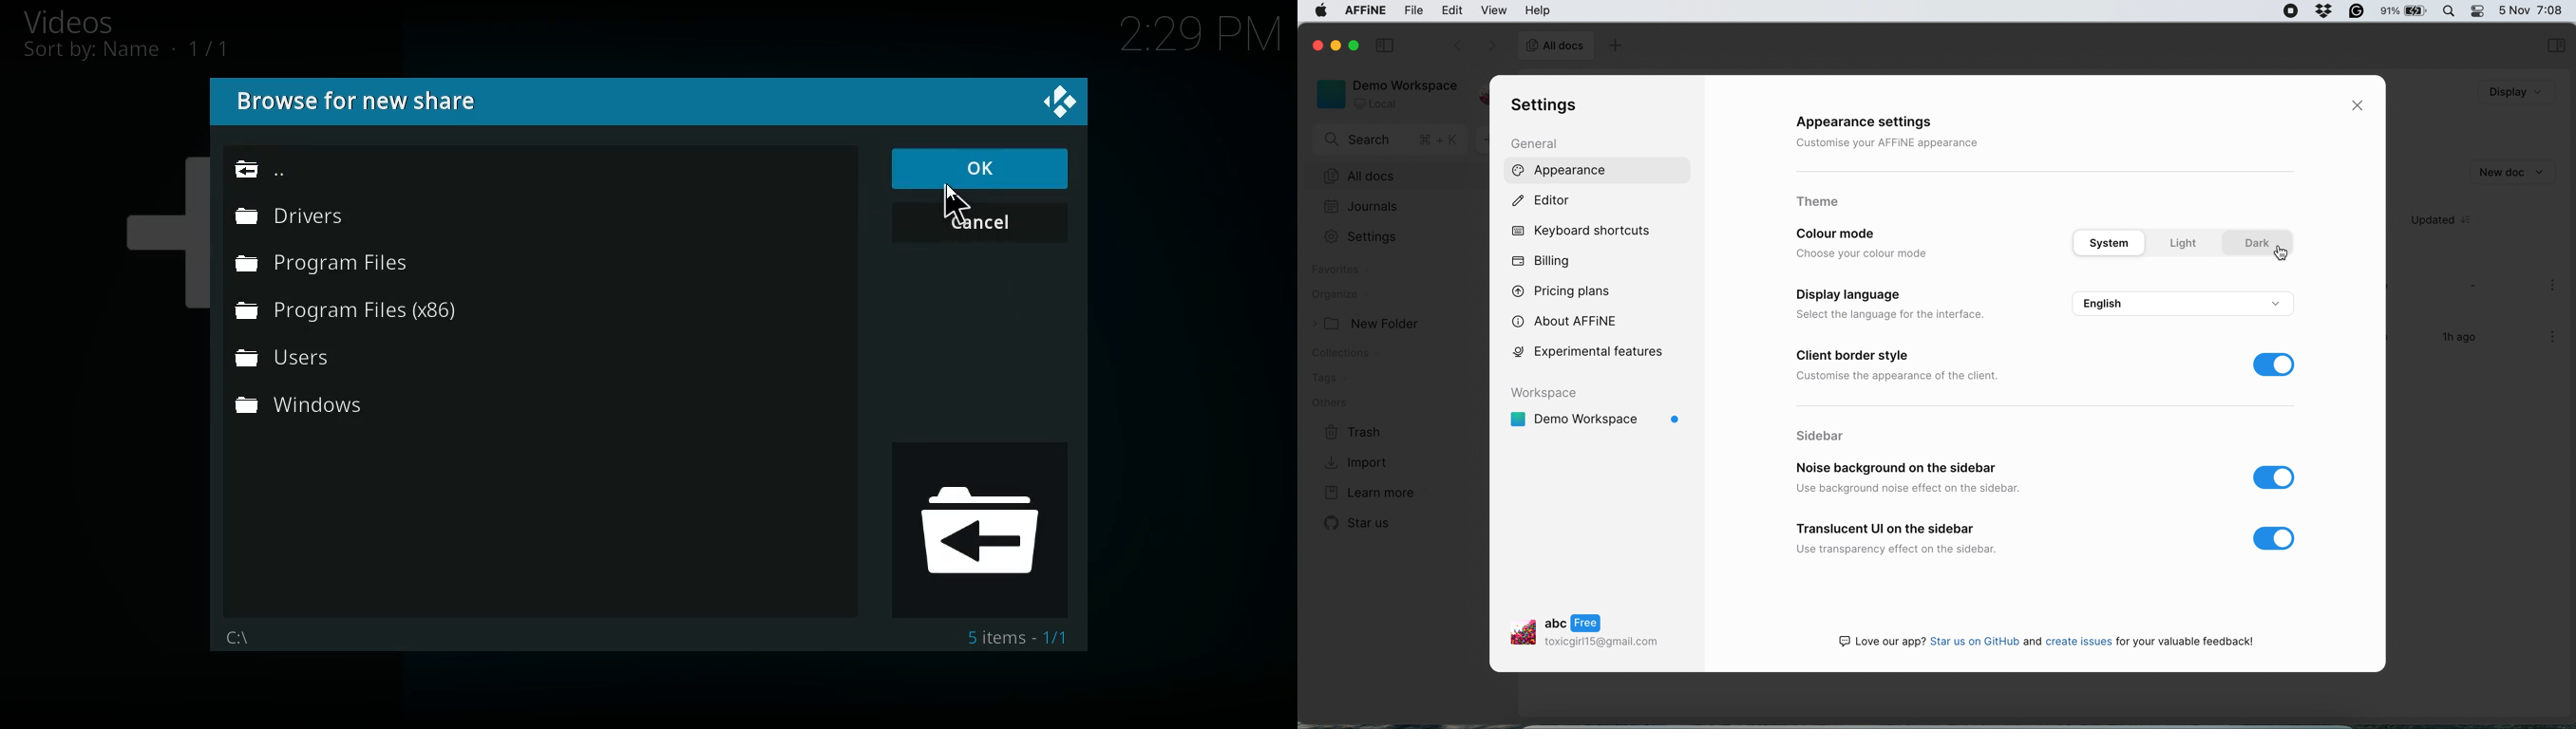 This screenshot has width=2576, height=756. What do you see at coordinates (1536, 144) in the screenshot?
I see `general` at bounding box center [1536, 144].